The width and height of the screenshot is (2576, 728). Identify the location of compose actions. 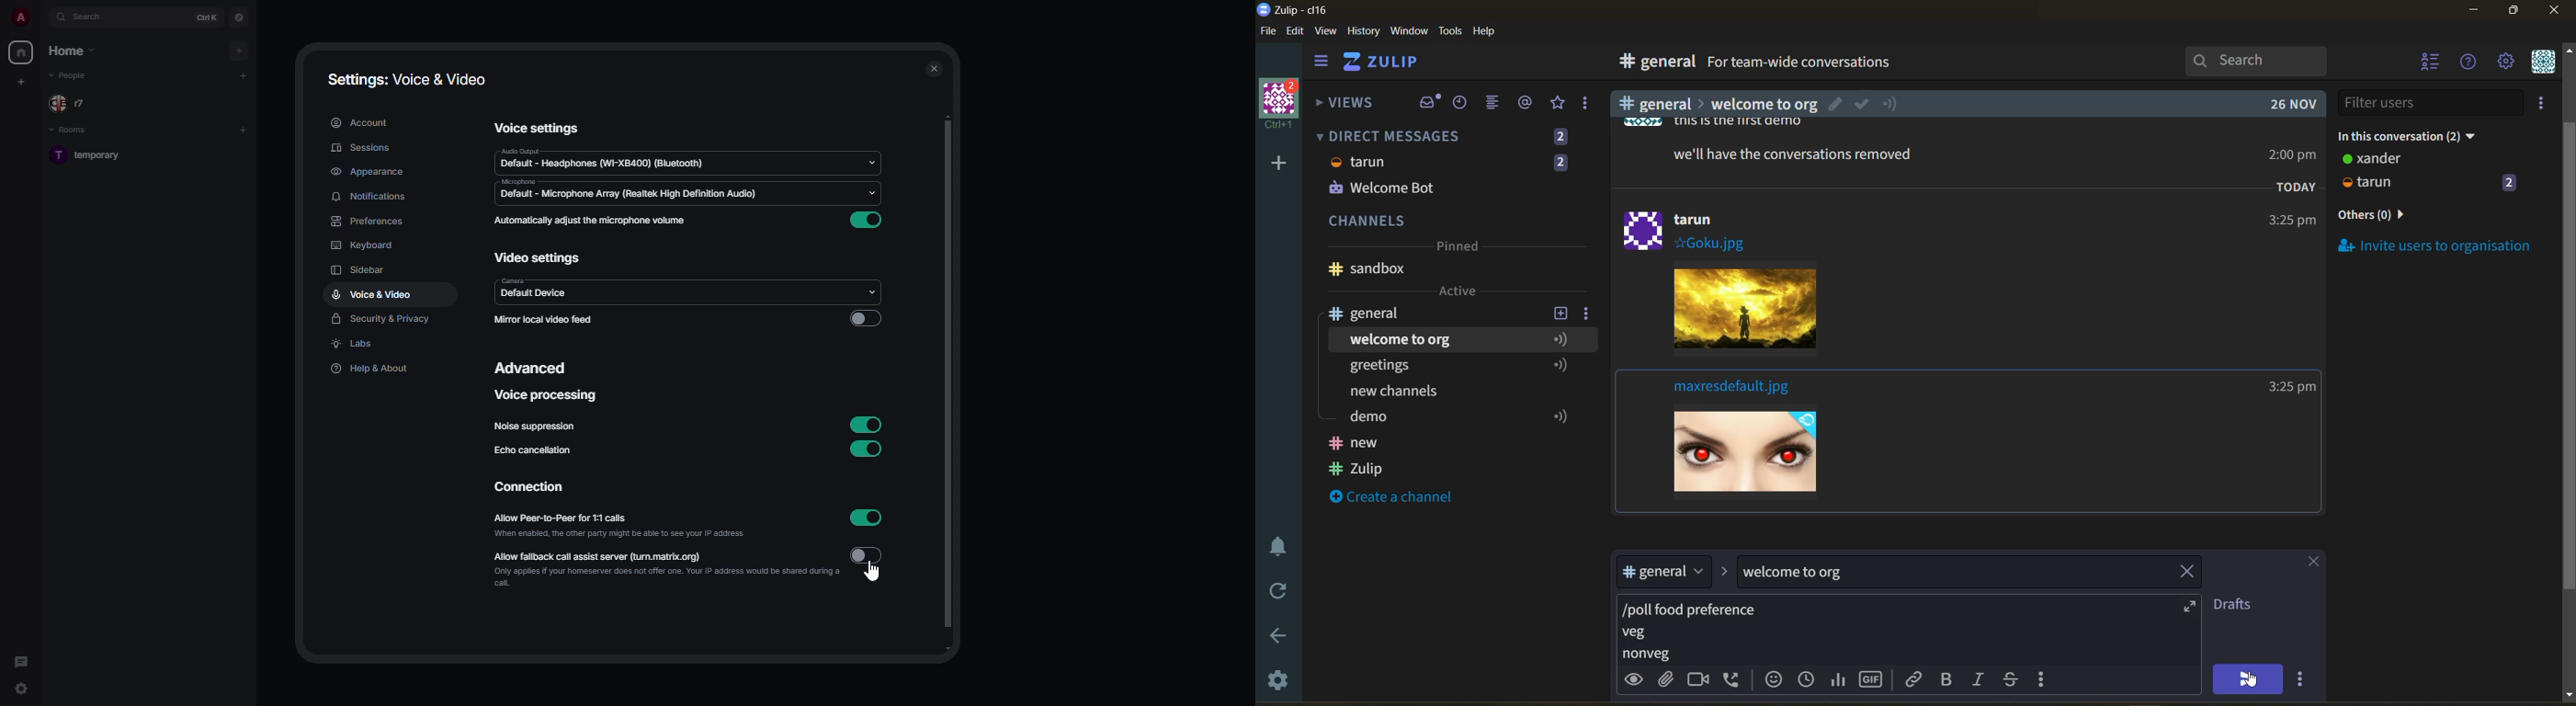
(2042, 682).